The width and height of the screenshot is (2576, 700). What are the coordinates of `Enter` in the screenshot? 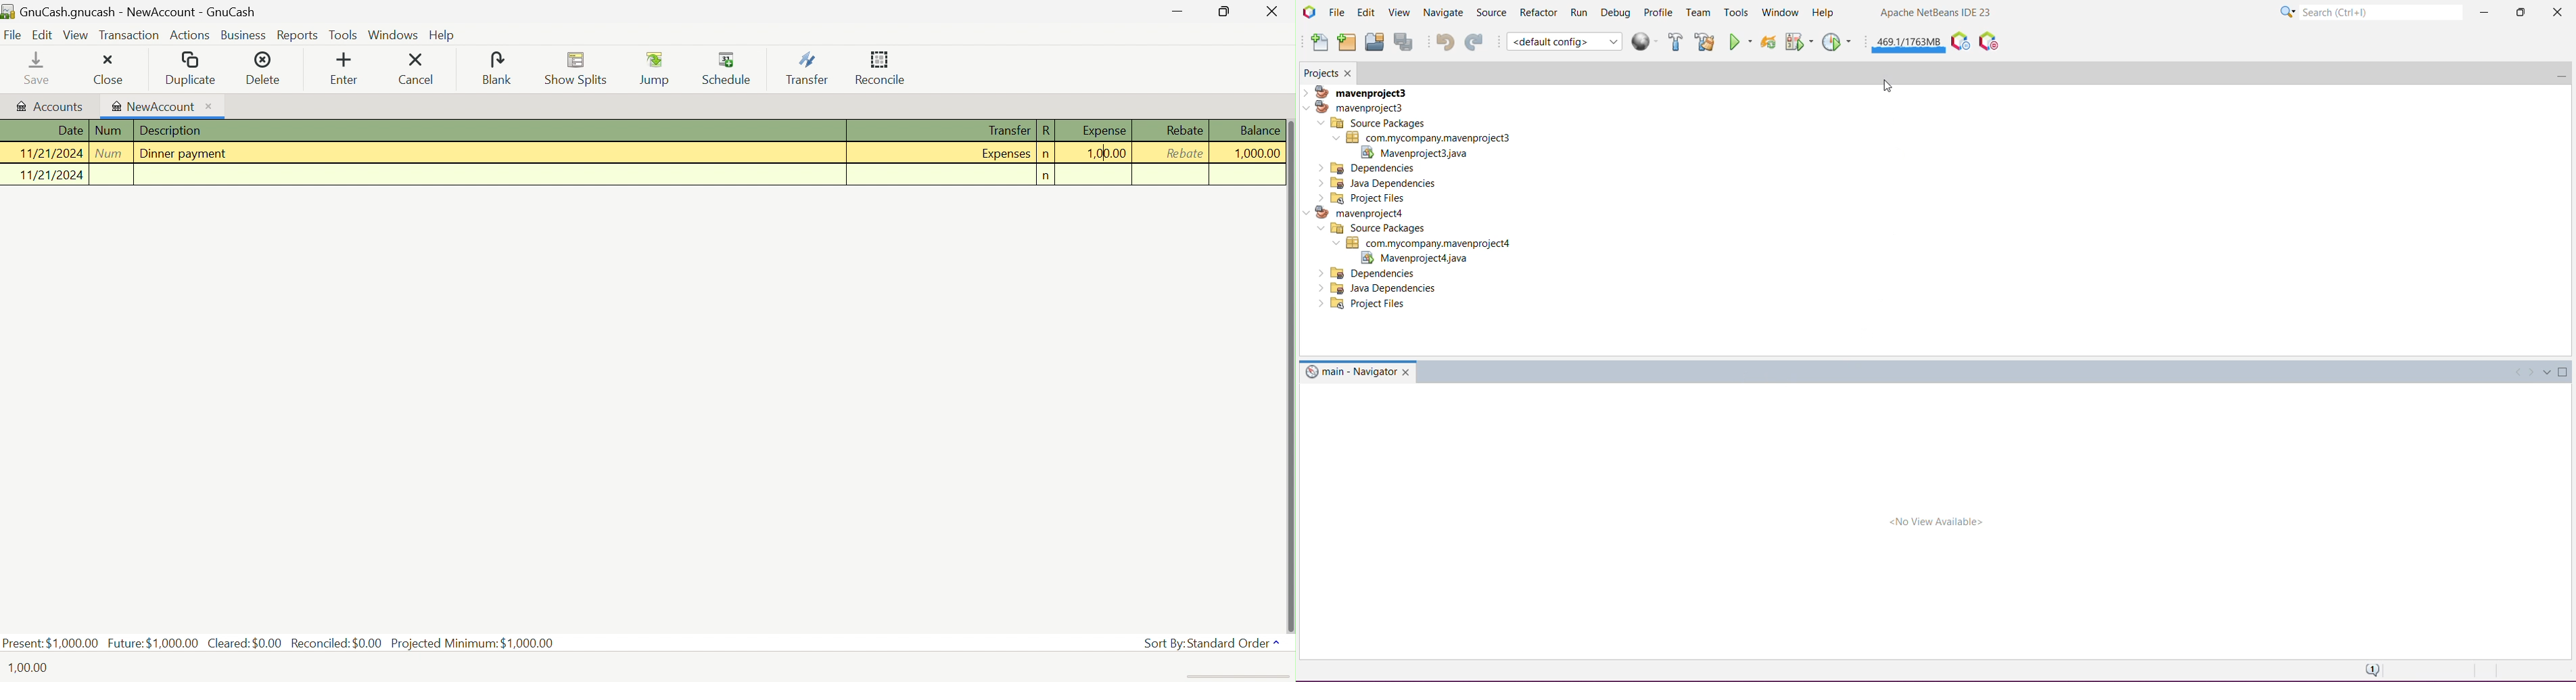 It's located at (346, 68).